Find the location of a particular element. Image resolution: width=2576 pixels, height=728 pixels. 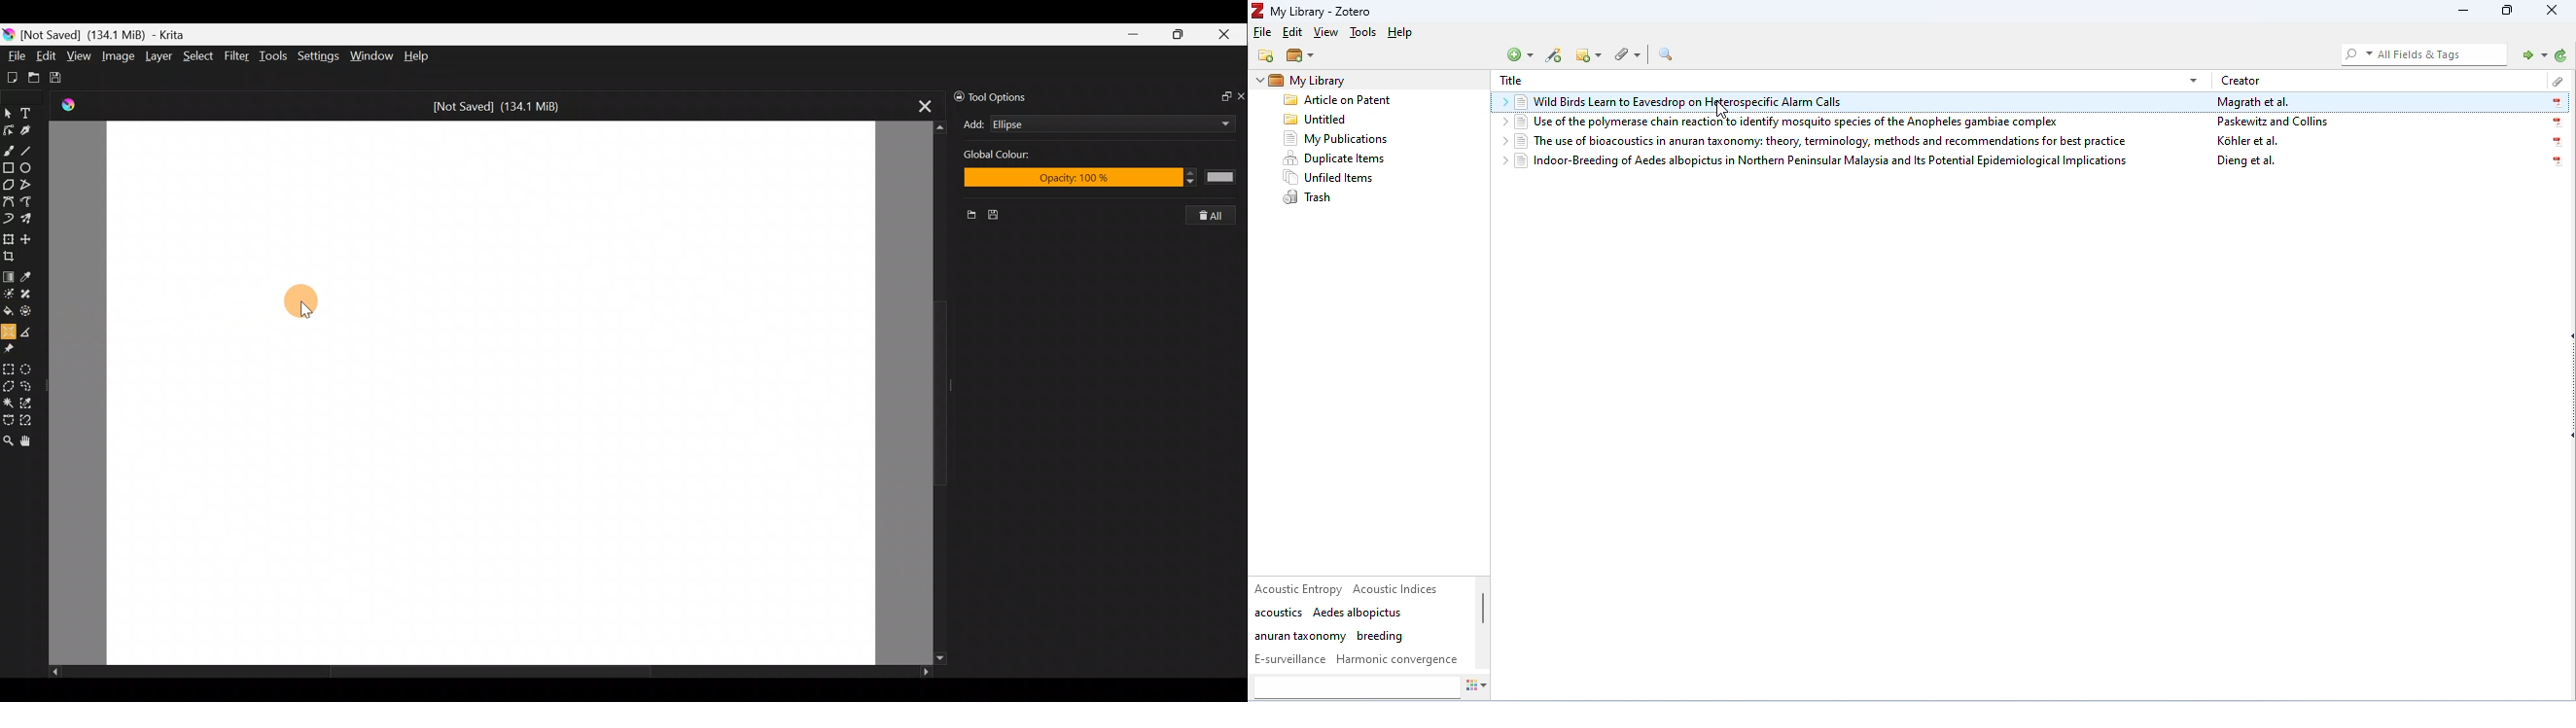

Pan tool is located at coordinates (26, 441).